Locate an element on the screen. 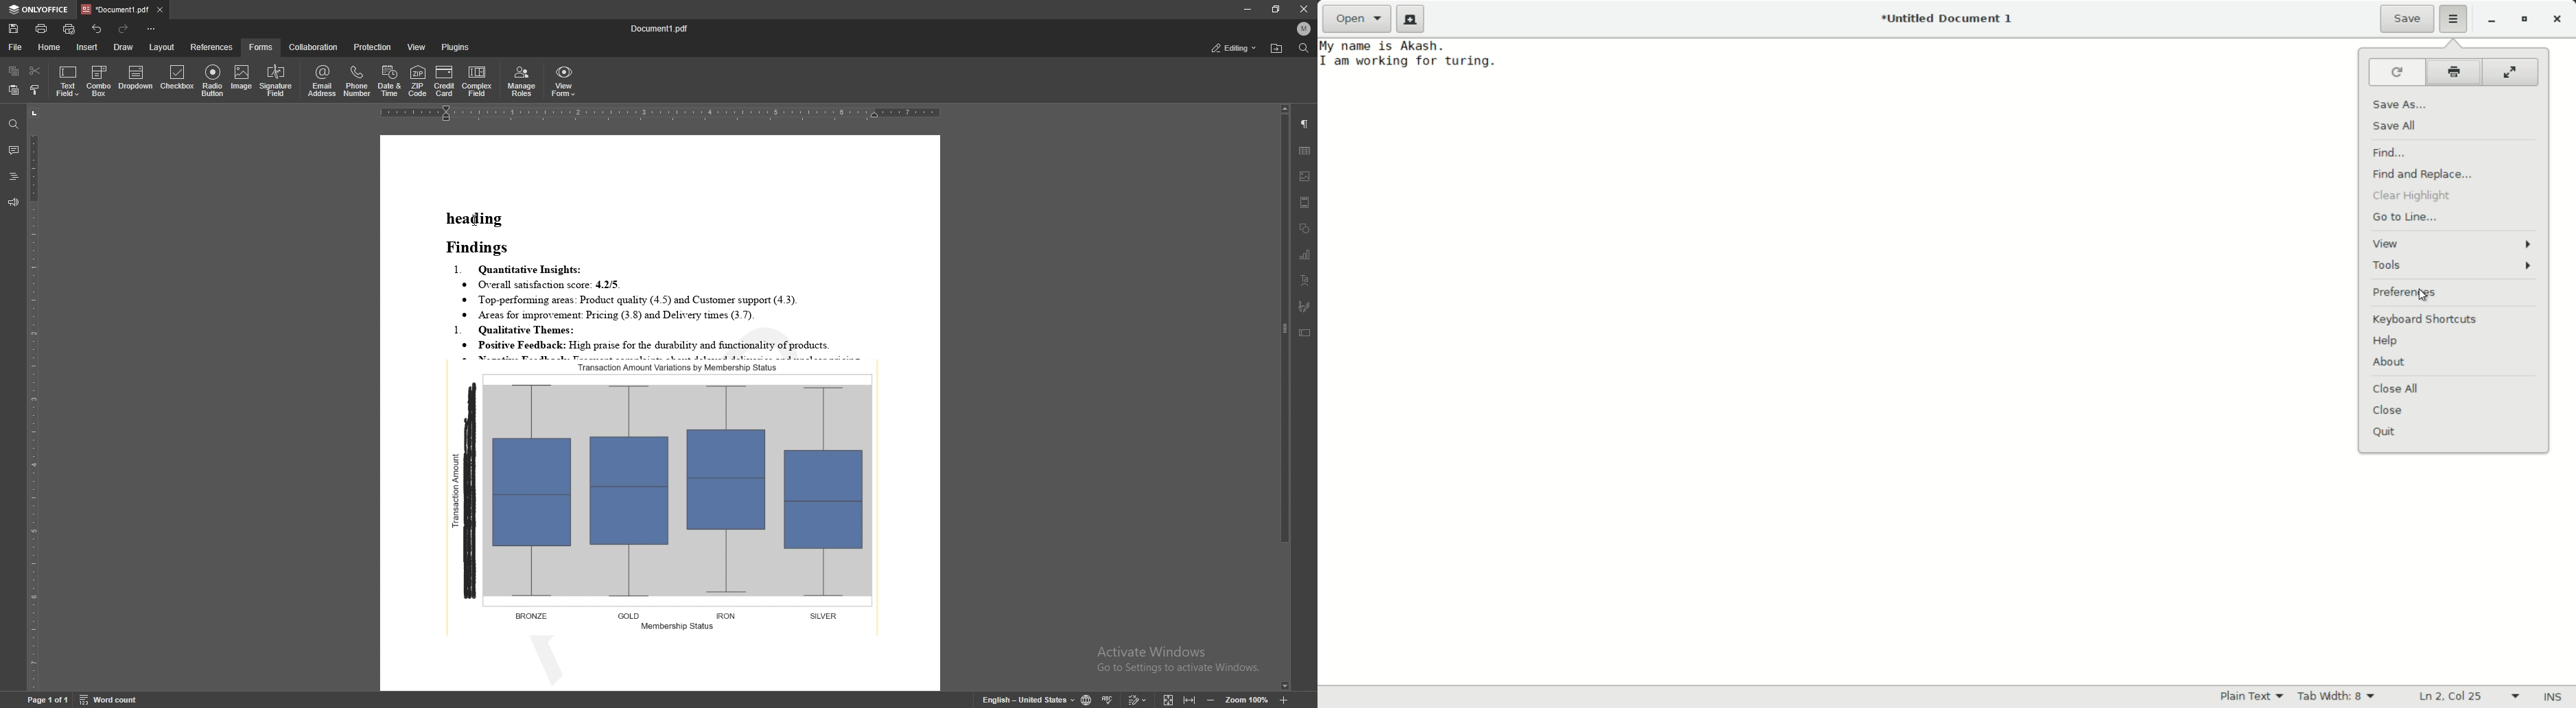 Image resolution: width=2576 pixels, height=728 pixels. ® Overall satisfaction score: 4.2/5. is located at coordinates (543, 285).